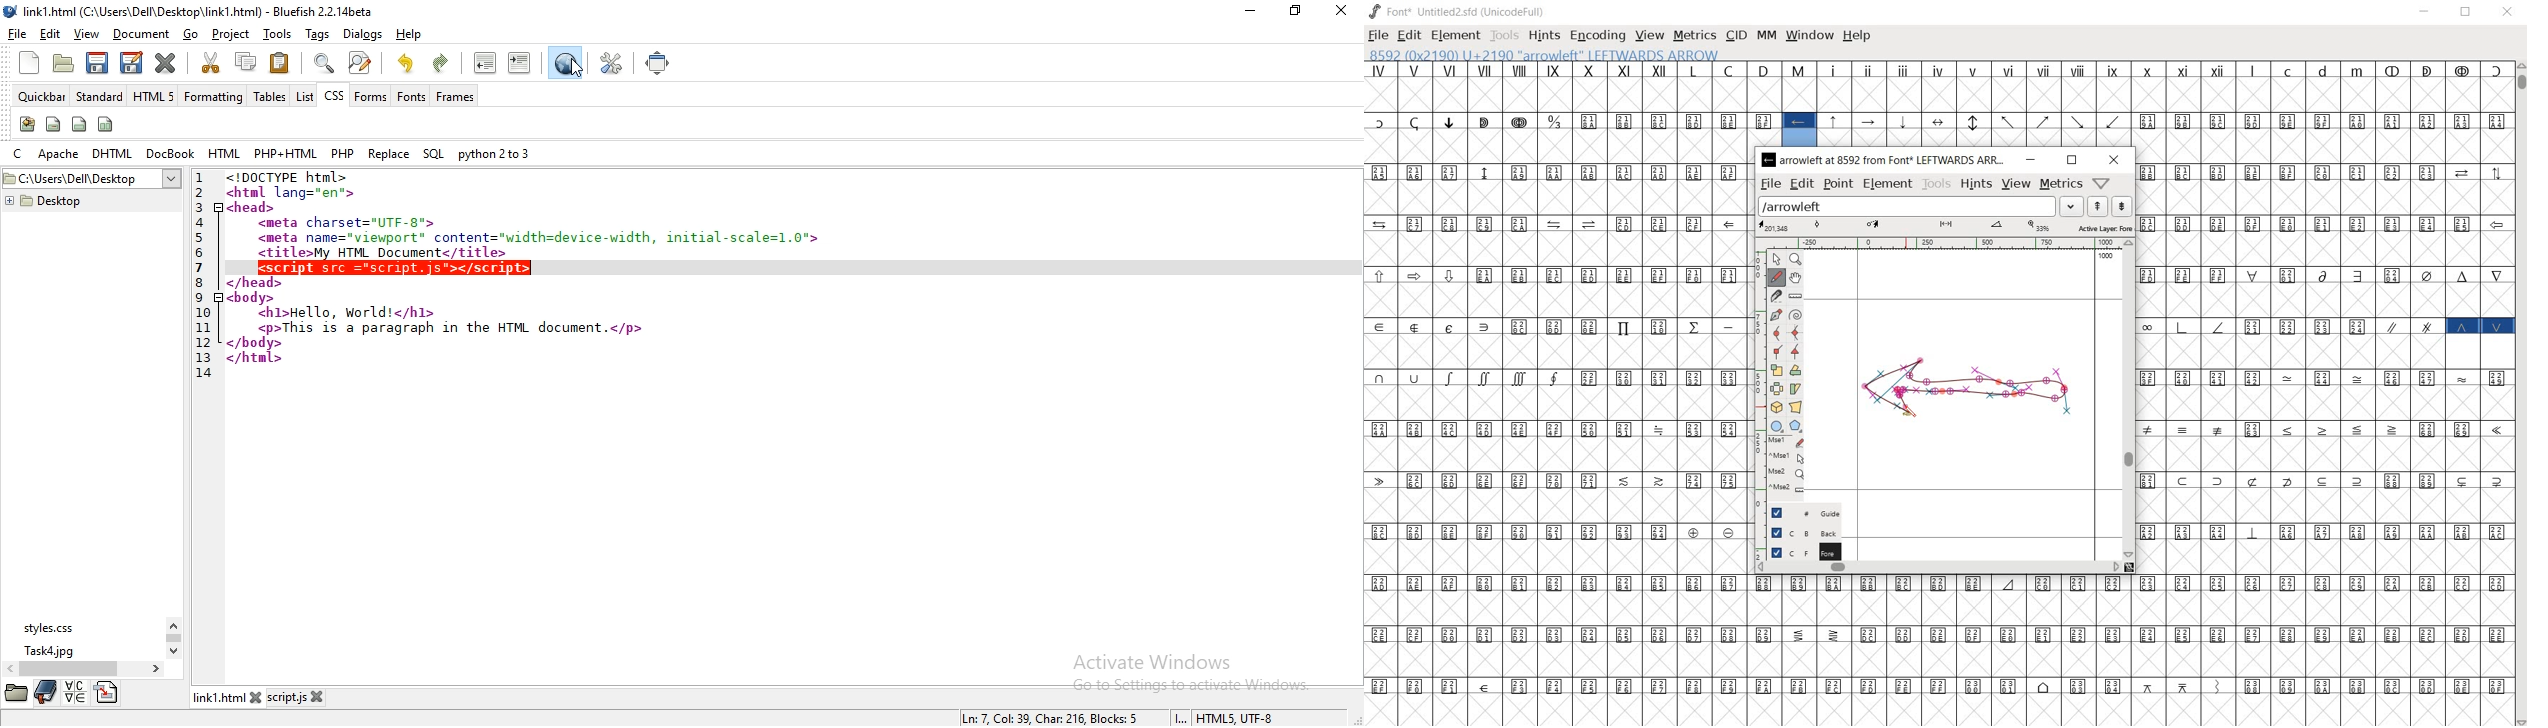 The image size is (2548, 728). Describe the element at coordinates (141, 32) in the screenshot. I see `document` at that location.